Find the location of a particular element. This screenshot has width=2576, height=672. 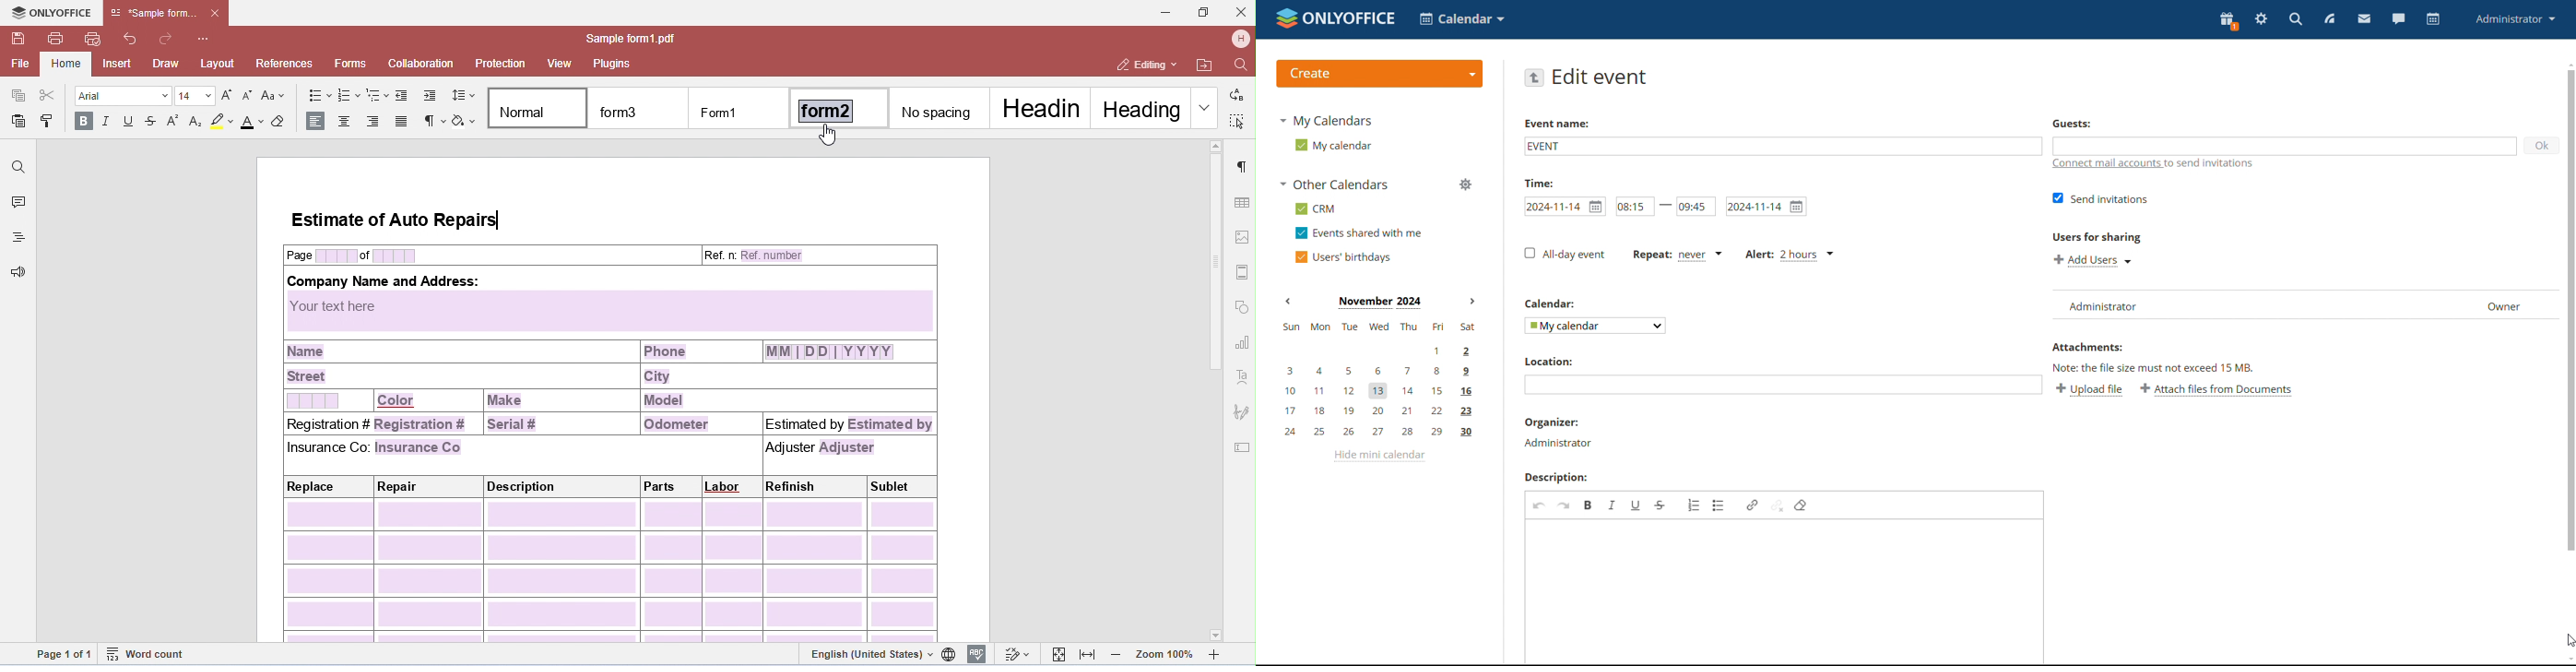

scroll up is located at coordinates (2568, 64).